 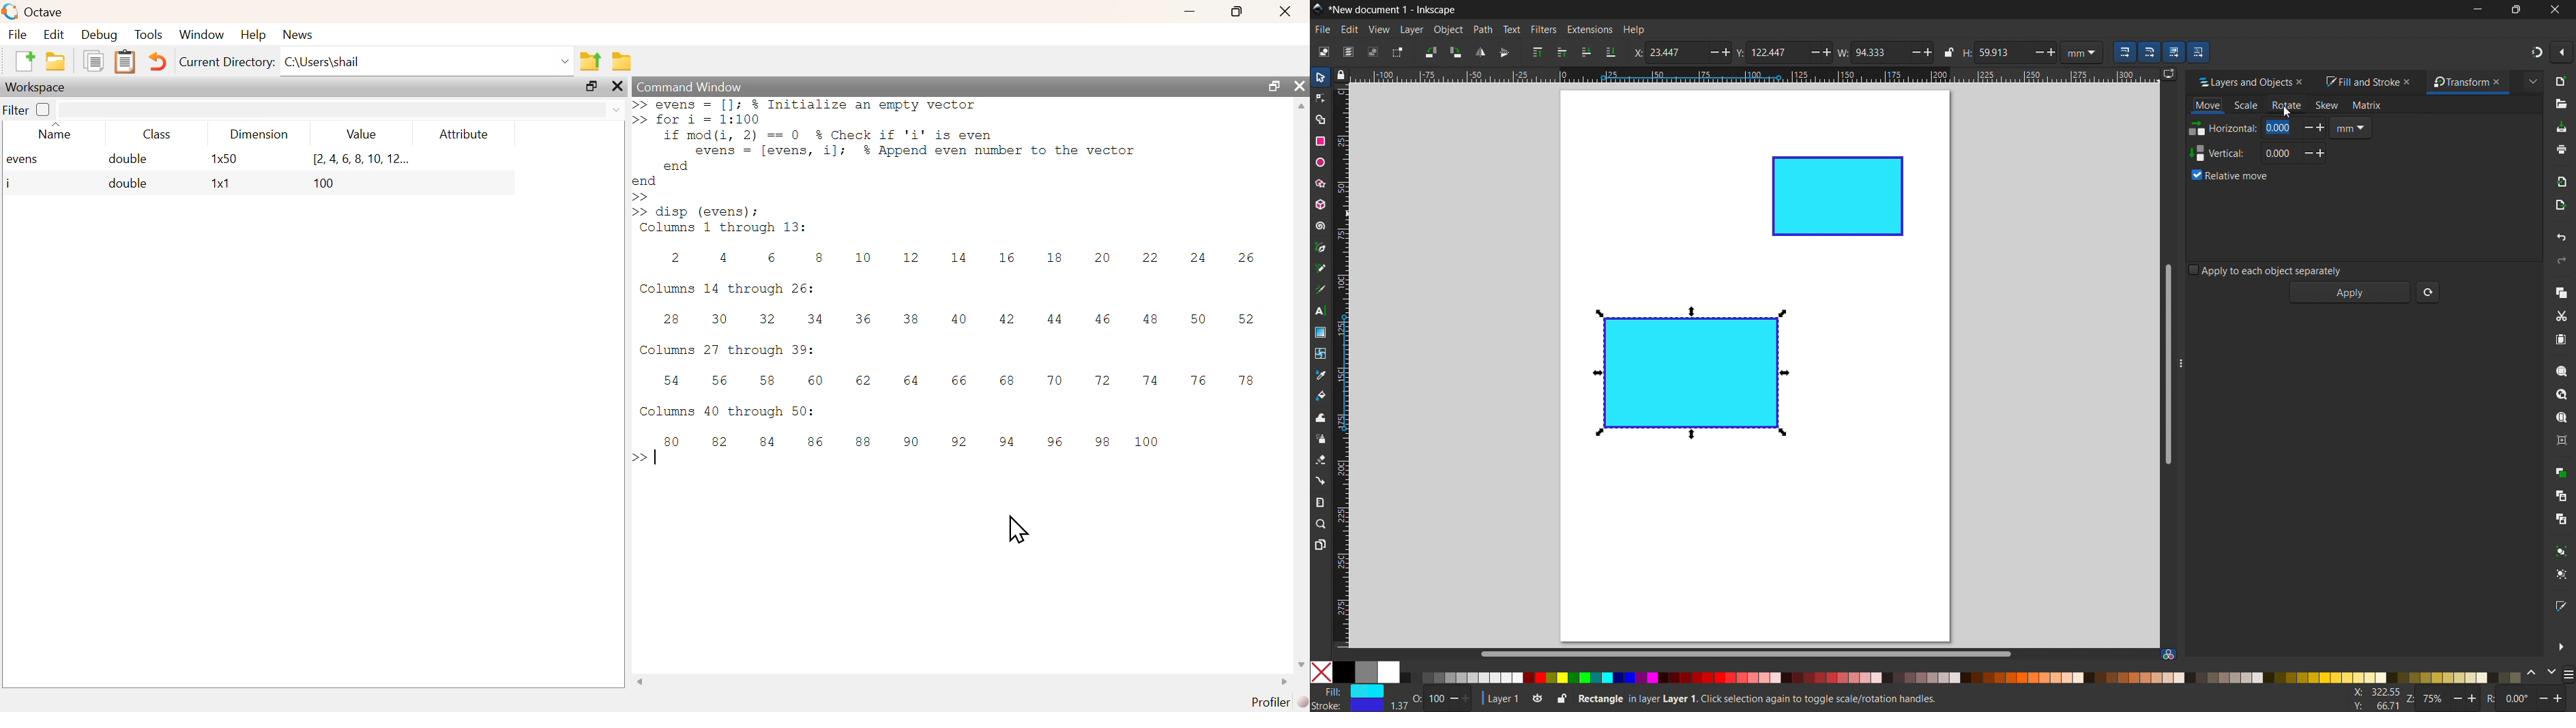 What do you see at coordinates (203, 35) in the screenshot?
I see `window` at bounding box center [203, 35].